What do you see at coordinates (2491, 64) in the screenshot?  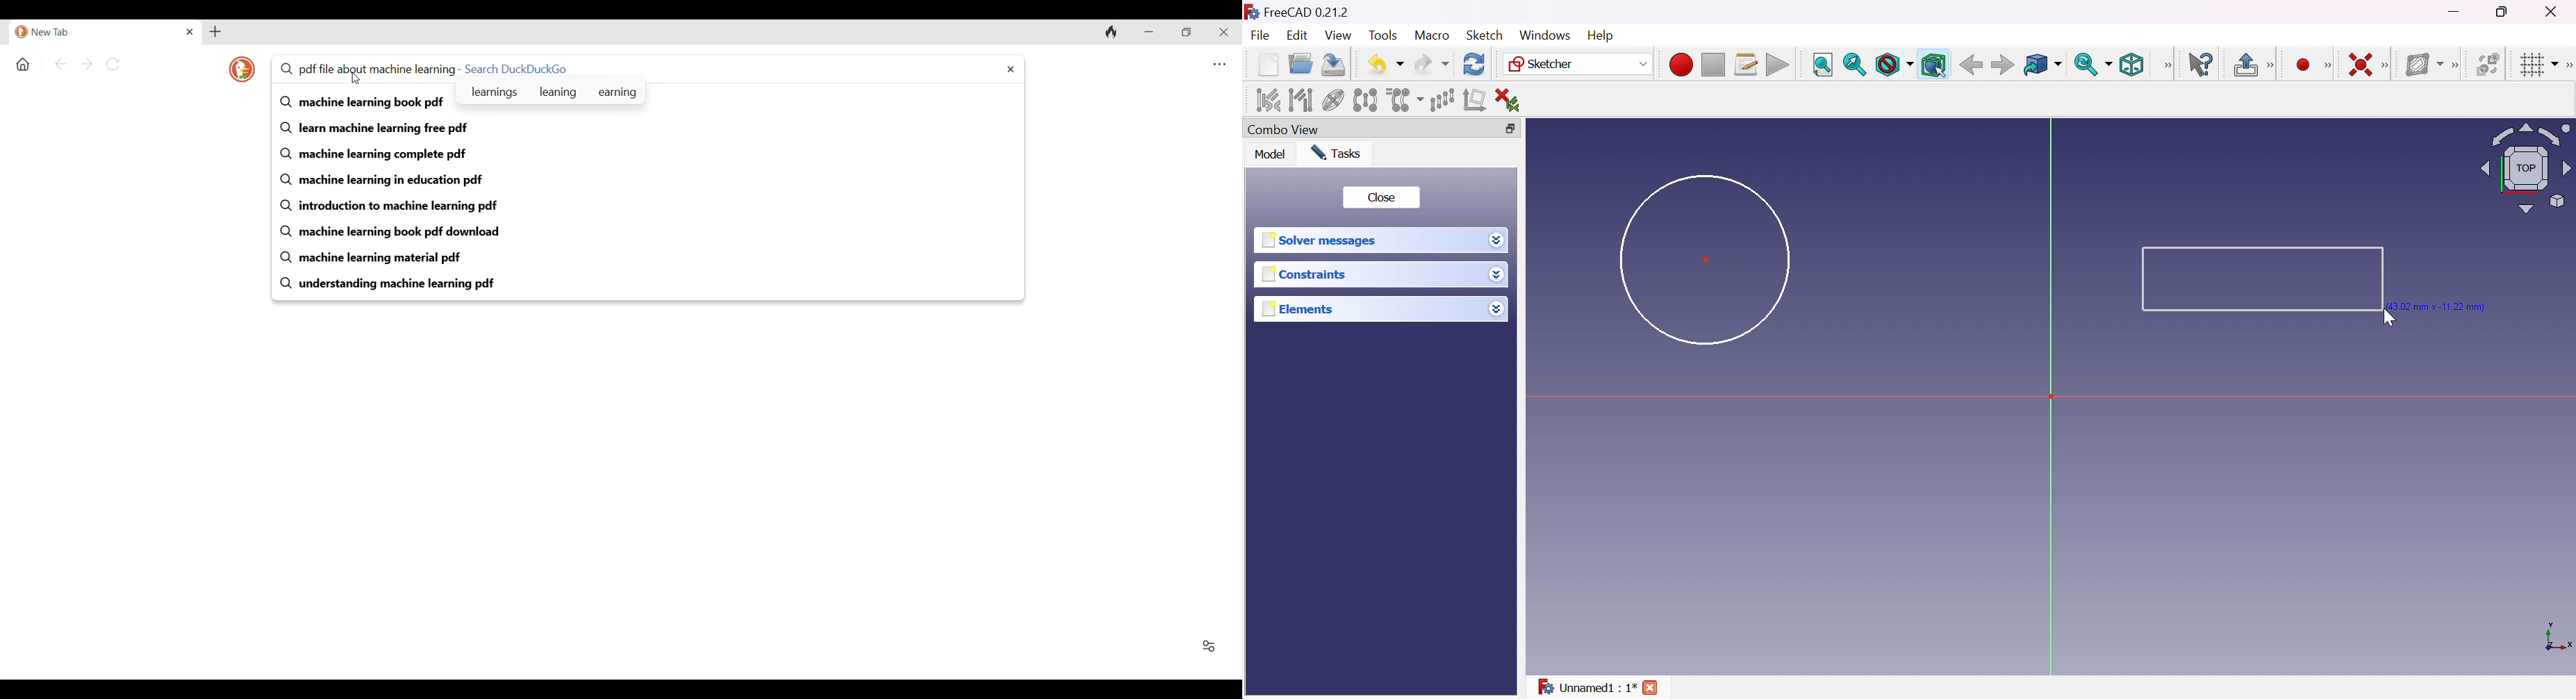 I see `Switch virtual space` at bounding box center [2491, 64].